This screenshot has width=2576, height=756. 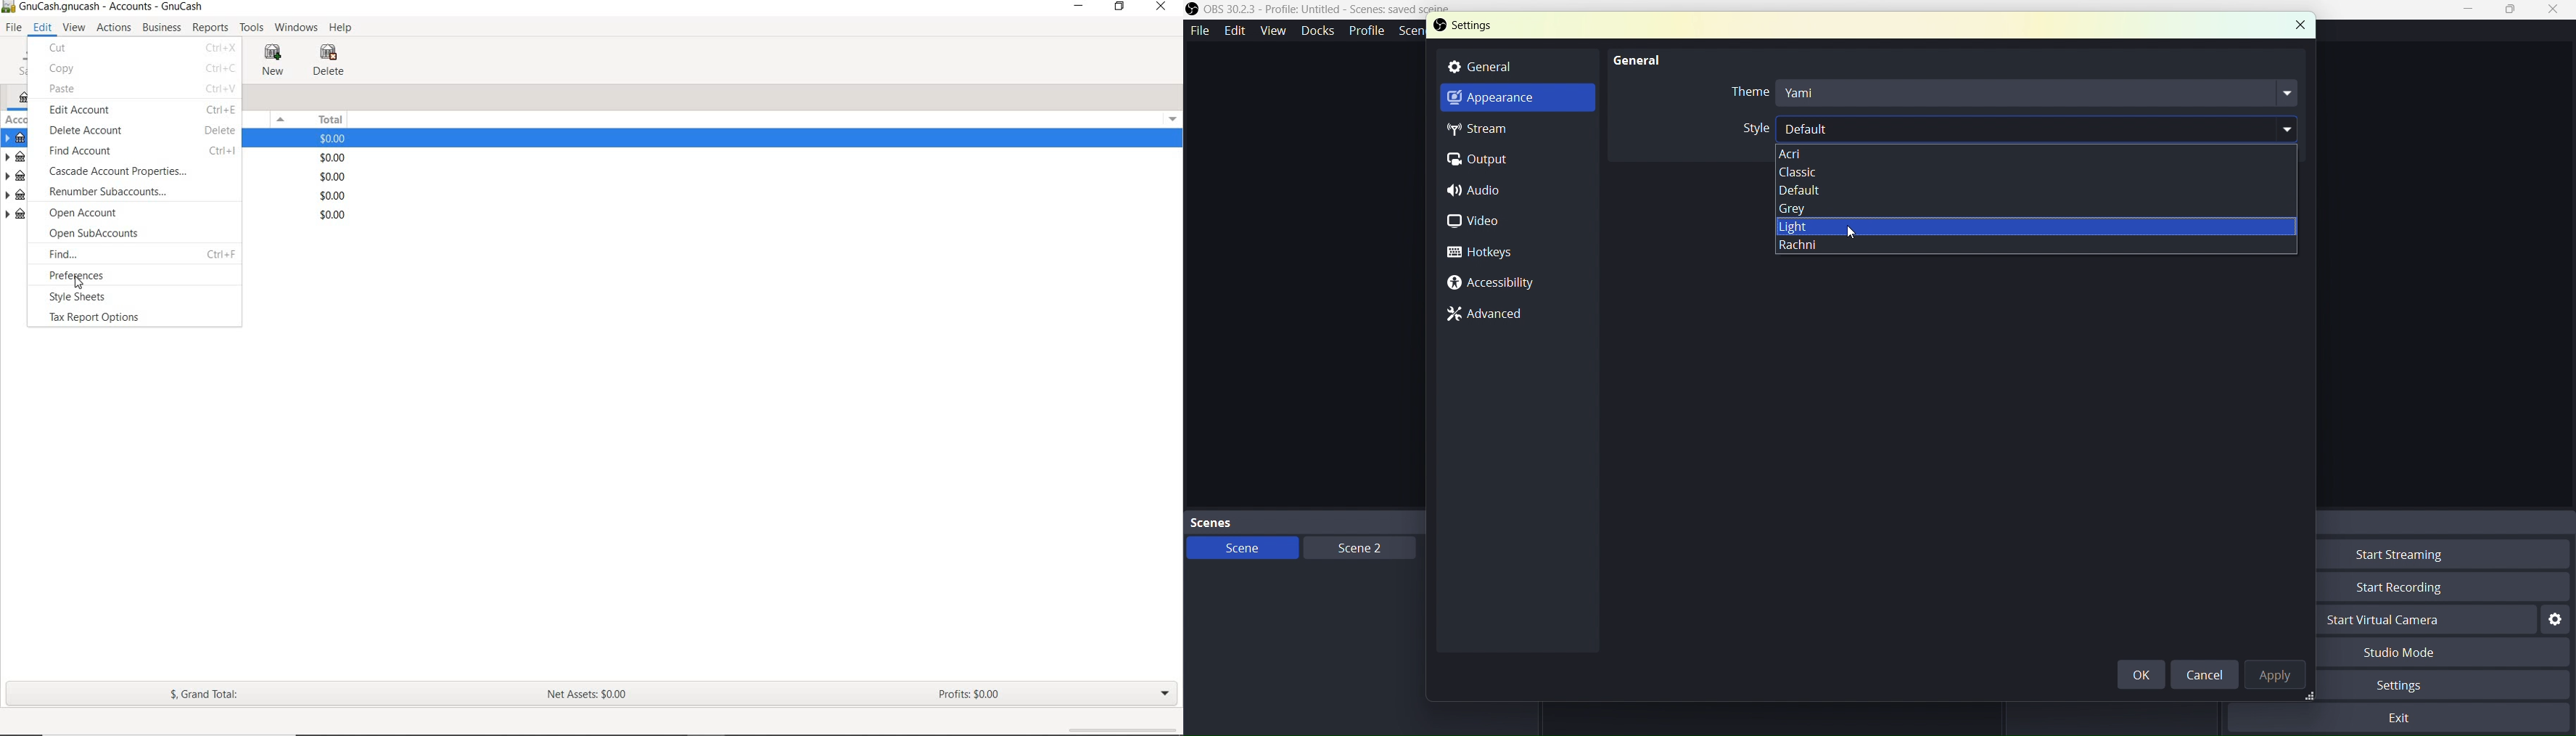 I want to click on Close, so click(x=2554, y=10).